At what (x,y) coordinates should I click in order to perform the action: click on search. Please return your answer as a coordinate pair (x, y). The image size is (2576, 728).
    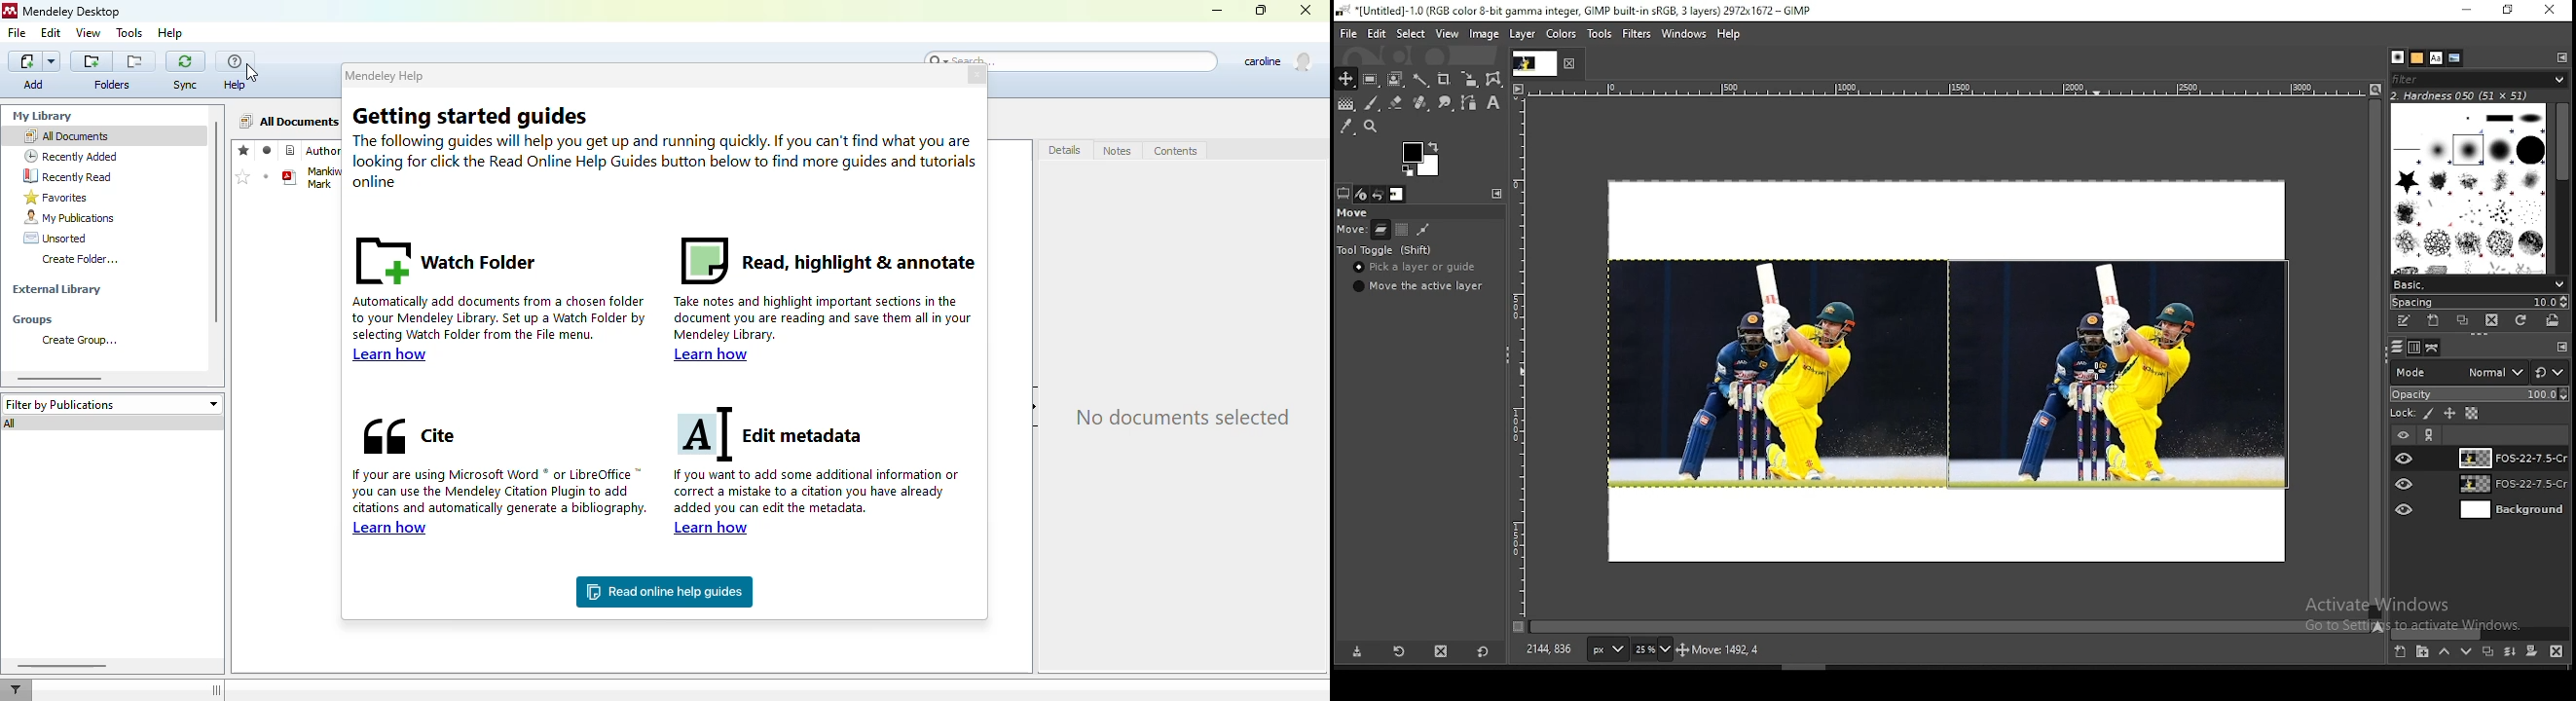
    Looking at the image, I should click on (1106, 61).